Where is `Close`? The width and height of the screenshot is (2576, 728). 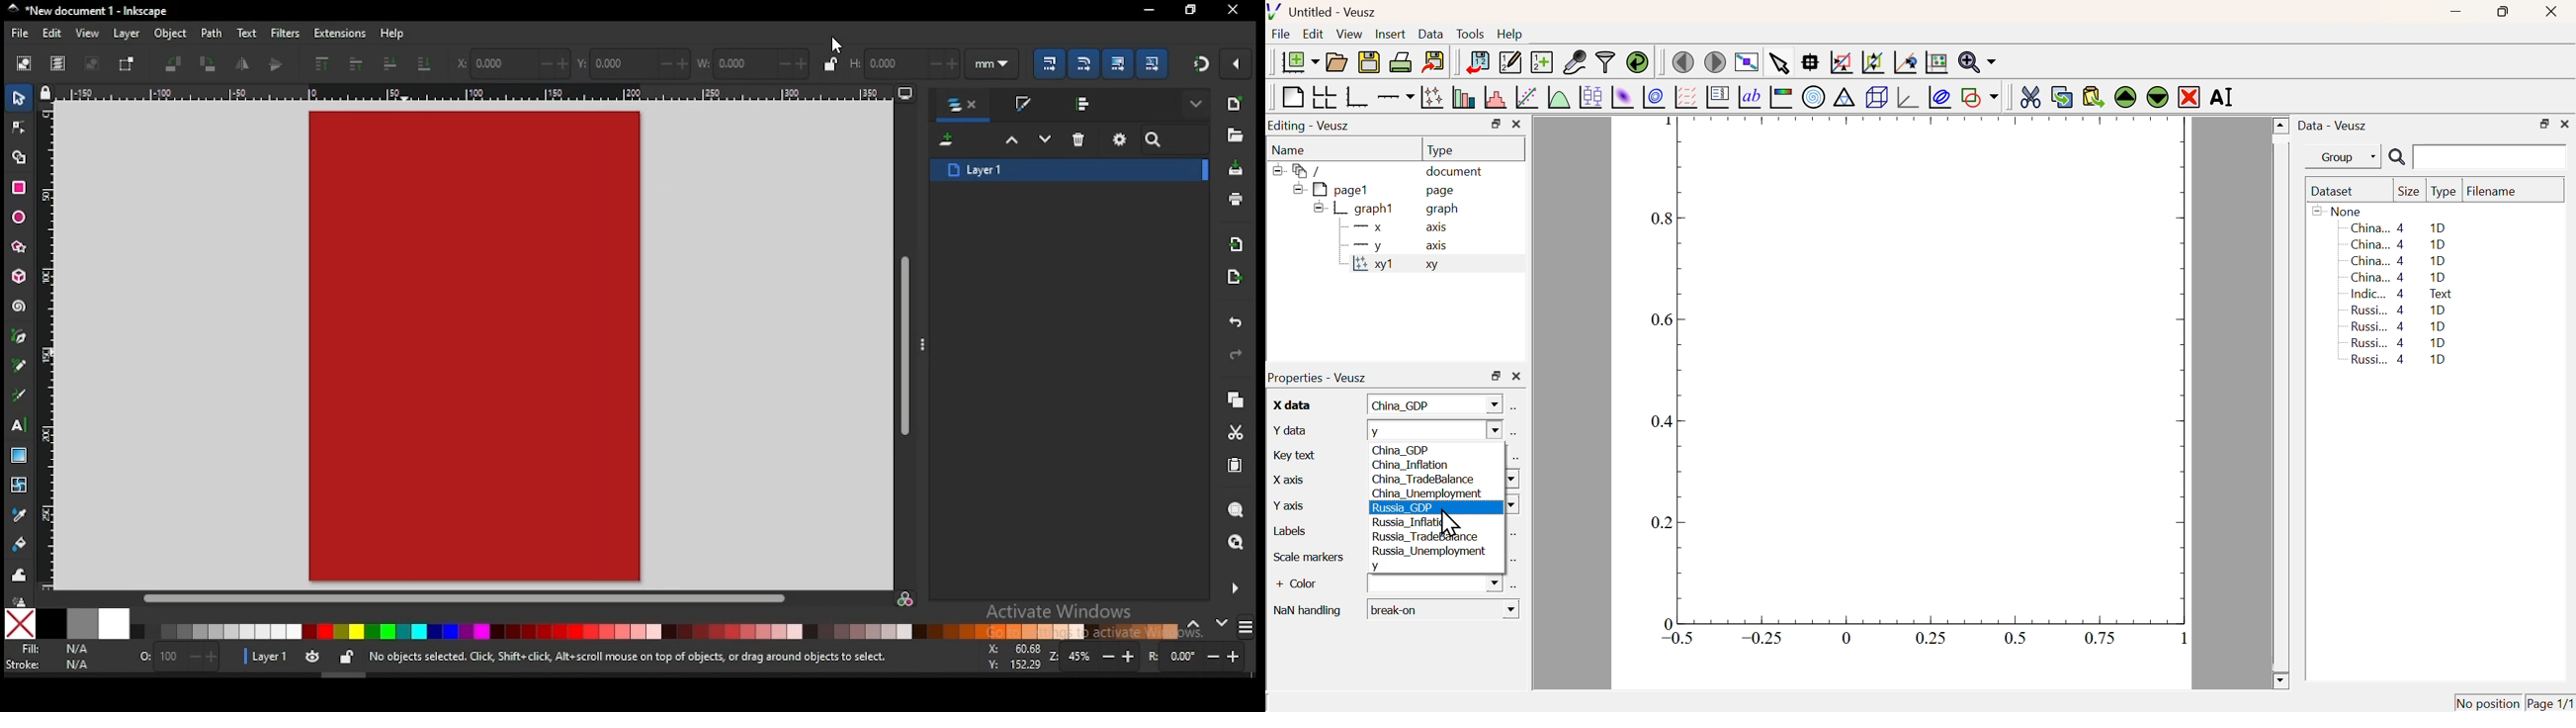
Close is located at coordinates (2549, 13).